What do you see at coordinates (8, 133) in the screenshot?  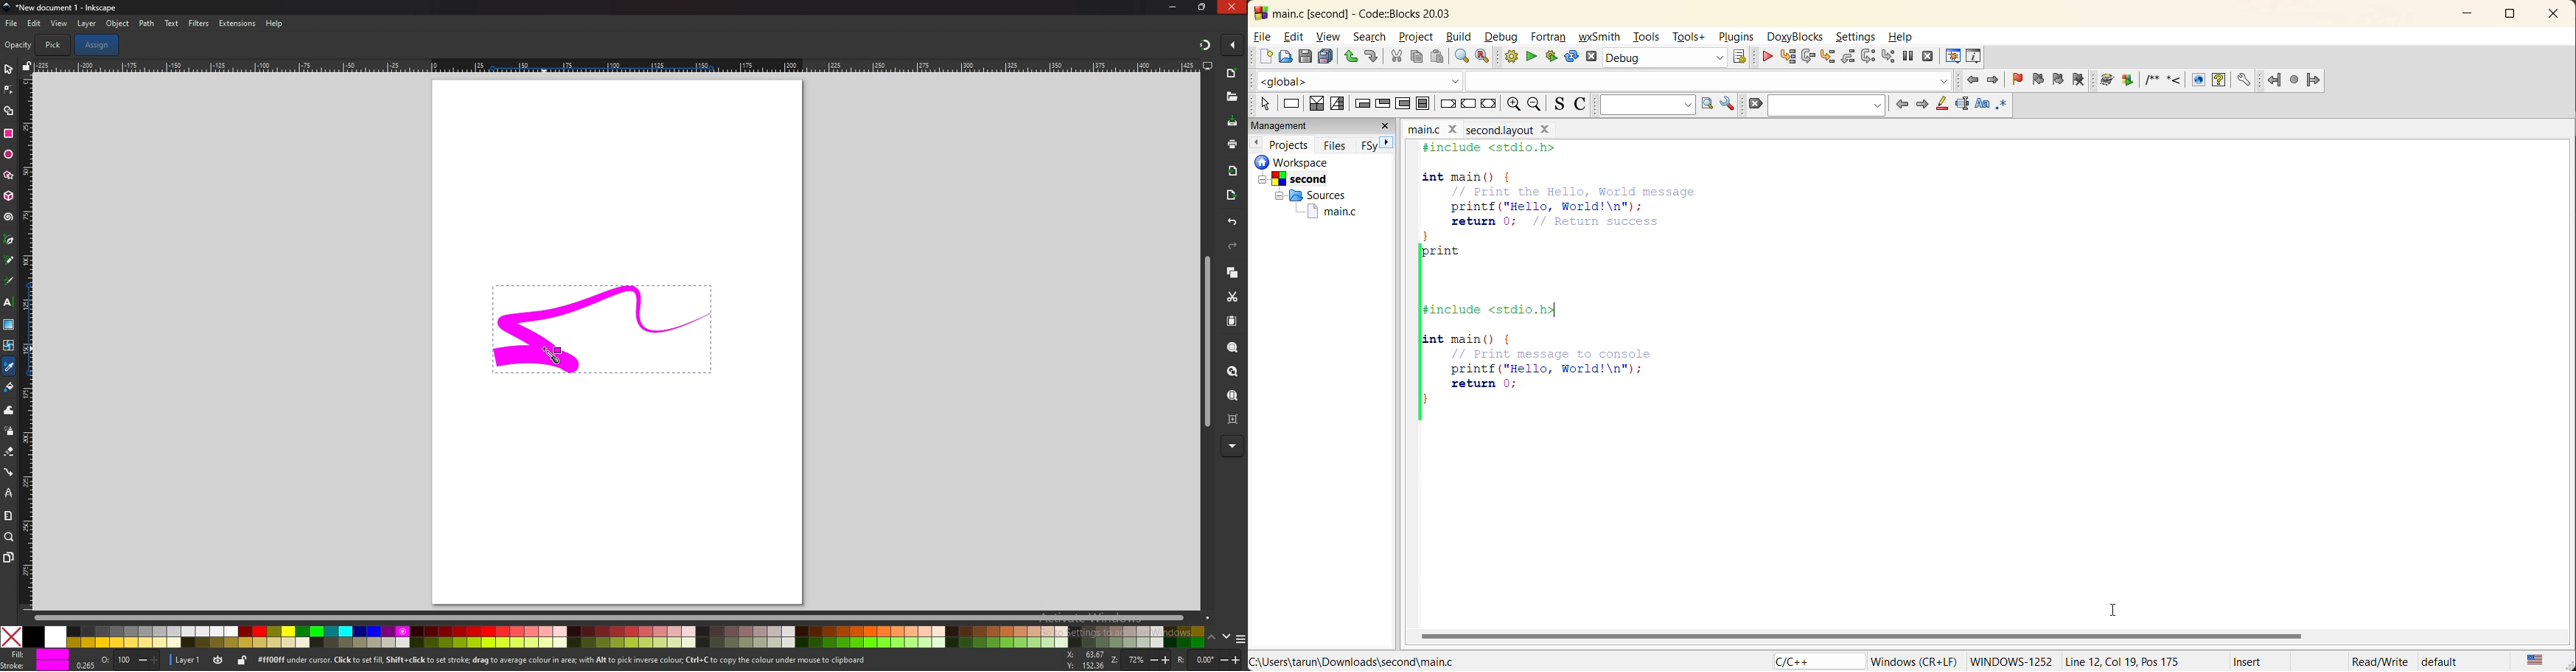 I see `rectangle` at bounding box center [8, 133].